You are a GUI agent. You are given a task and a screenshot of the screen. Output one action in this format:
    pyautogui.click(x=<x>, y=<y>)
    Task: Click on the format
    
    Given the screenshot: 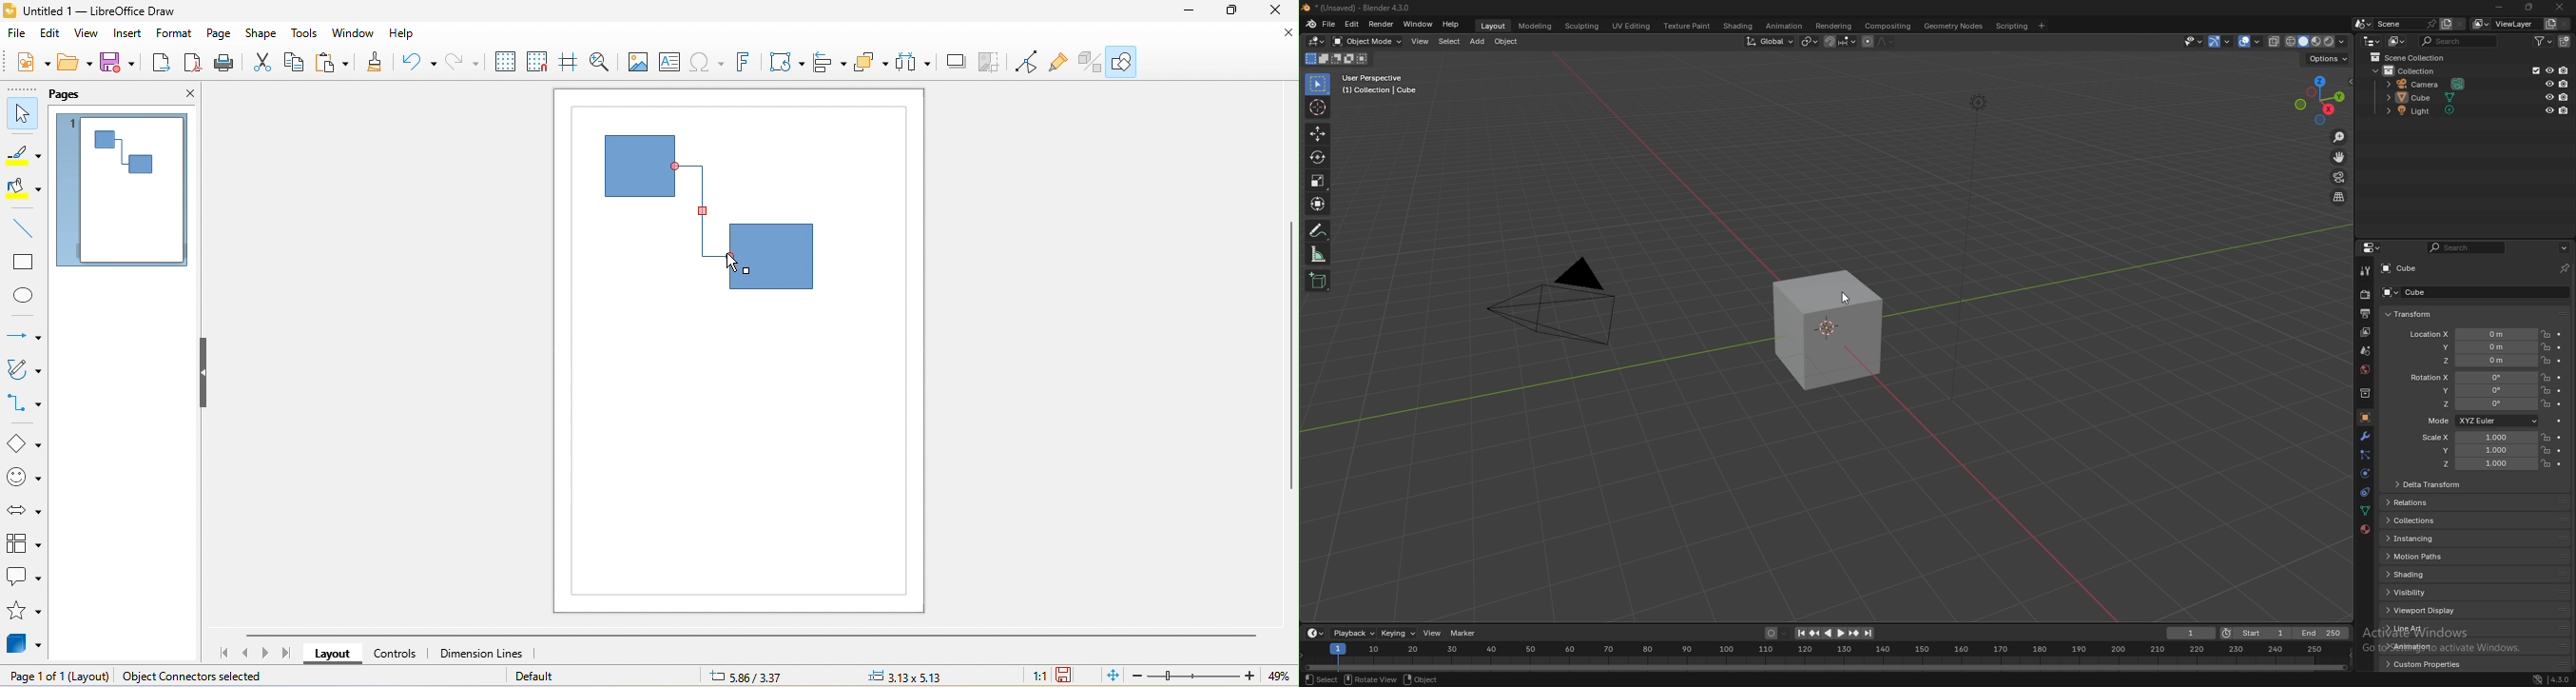 What is the action you would take?
    pyautogui.click(x=174, y=34)
    